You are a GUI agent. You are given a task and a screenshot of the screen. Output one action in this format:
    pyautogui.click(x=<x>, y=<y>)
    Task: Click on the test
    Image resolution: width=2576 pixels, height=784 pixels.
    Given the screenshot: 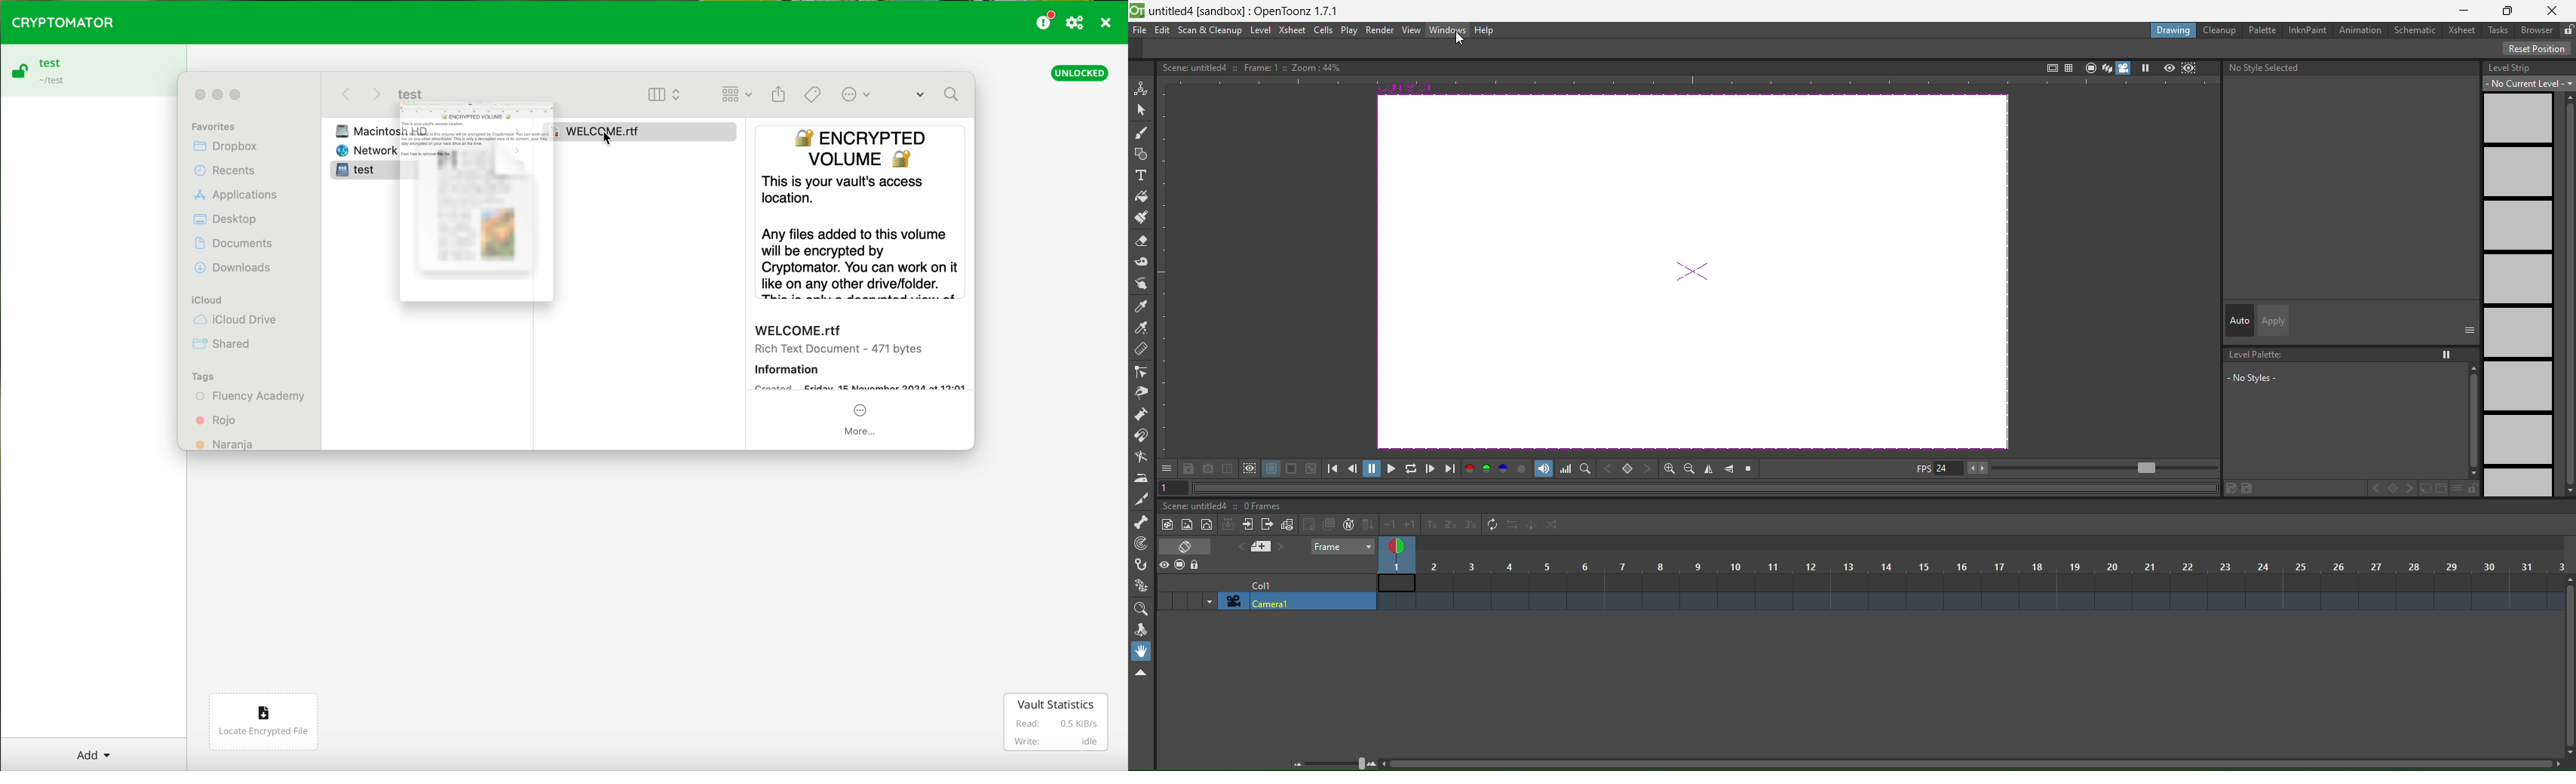 What is the action you would take?
    pyautogui.click(x=431, y=171)
    